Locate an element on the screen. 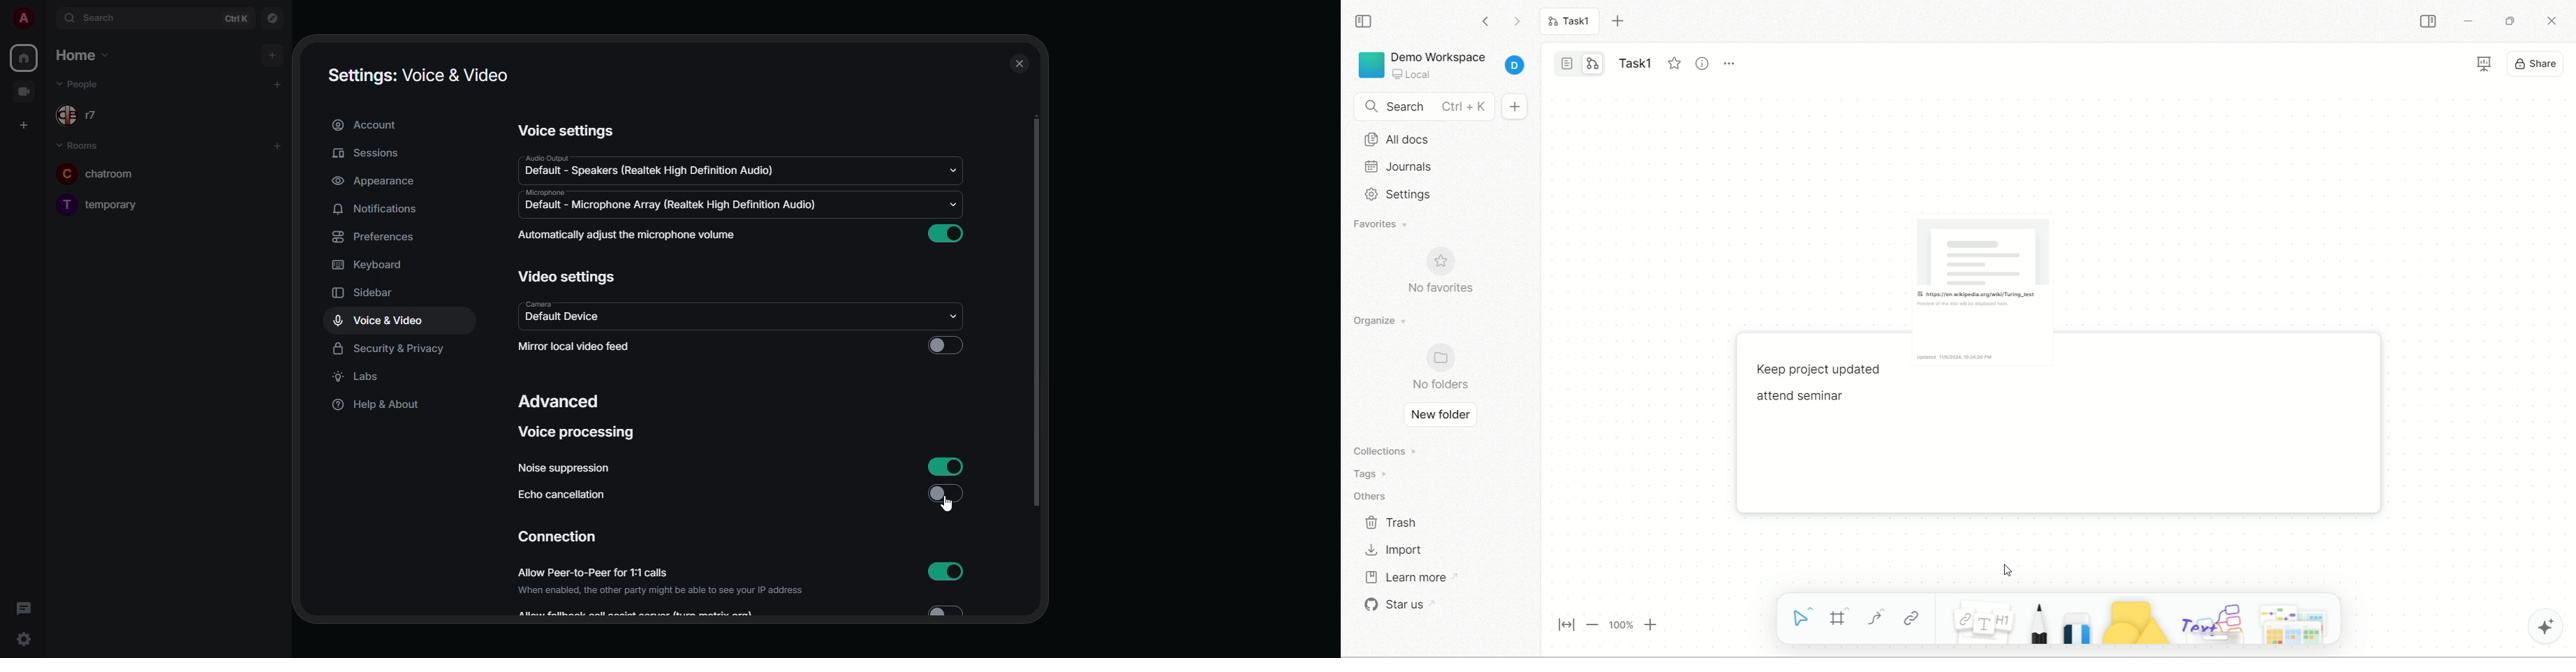  video room is located at coordinates (25, 91).